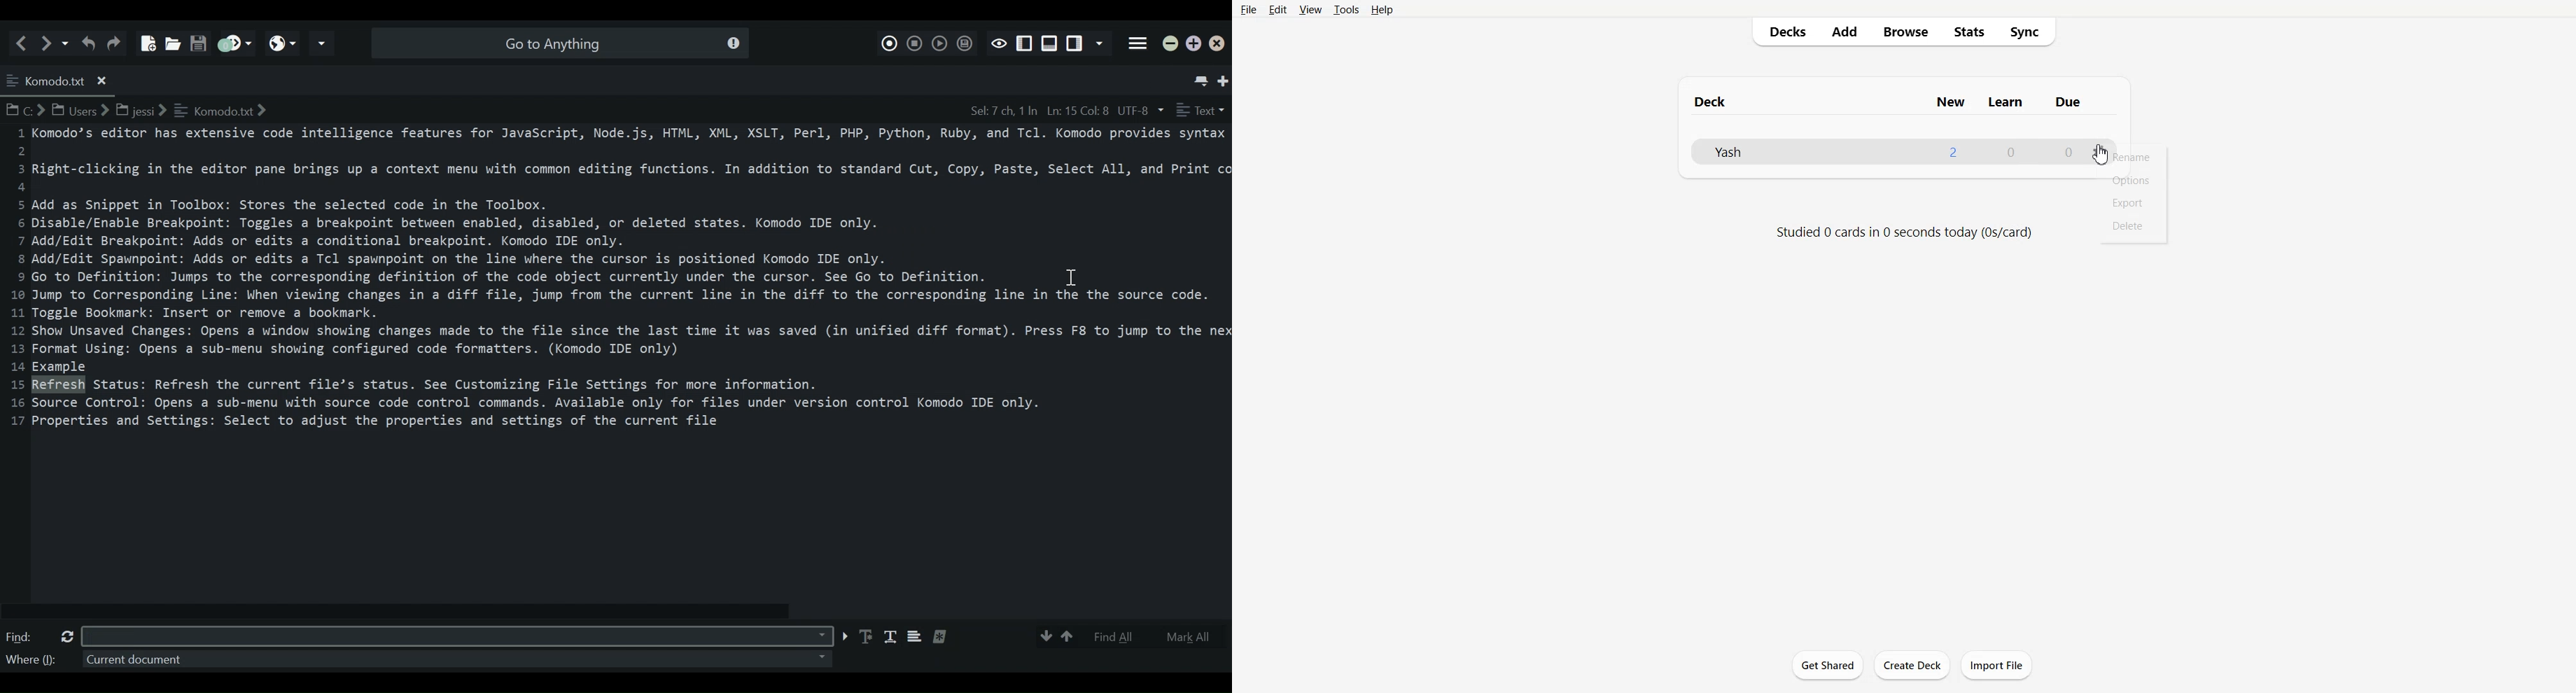 This screenshot has height=700, width=2576. What do you see at coordinates (915, 42) in the screenshot?
I see `Stop Recording Macro` at bounding box center [915, 42].